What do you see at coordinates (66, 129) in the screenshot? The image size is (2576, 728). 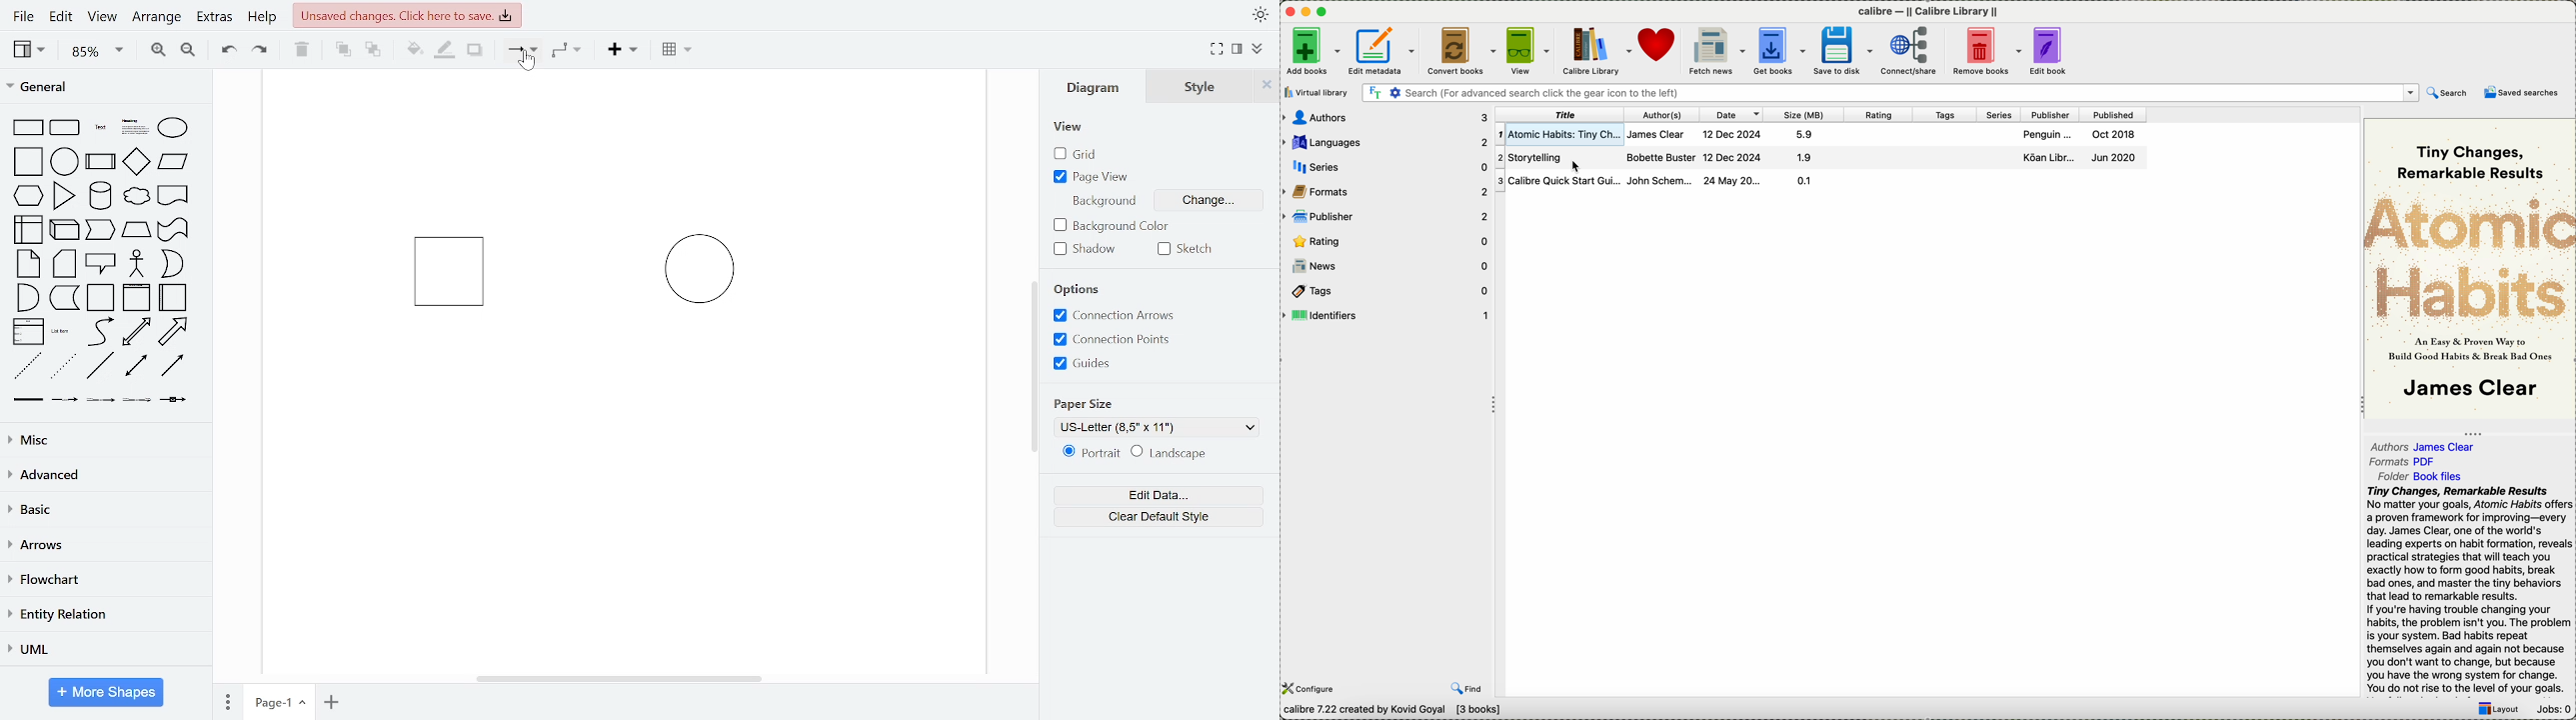 I see `rounded rectangle` at bounding box center [66, 129].